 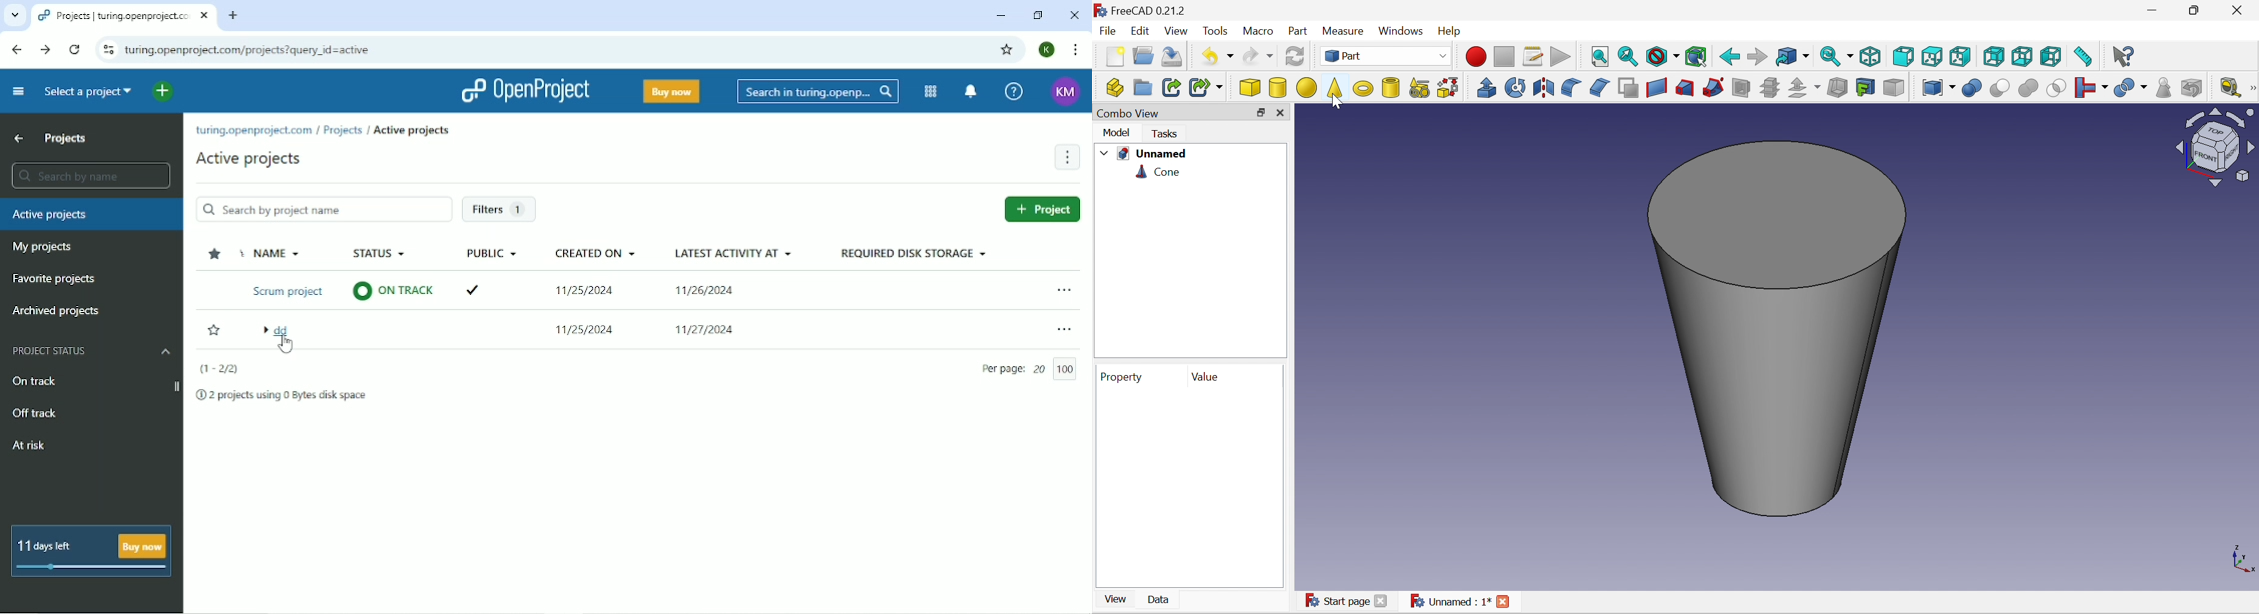 What do you see at coordinates (1837, 57) in the screenshot?
I see `Sync view` at bounding box center [1837, 57].